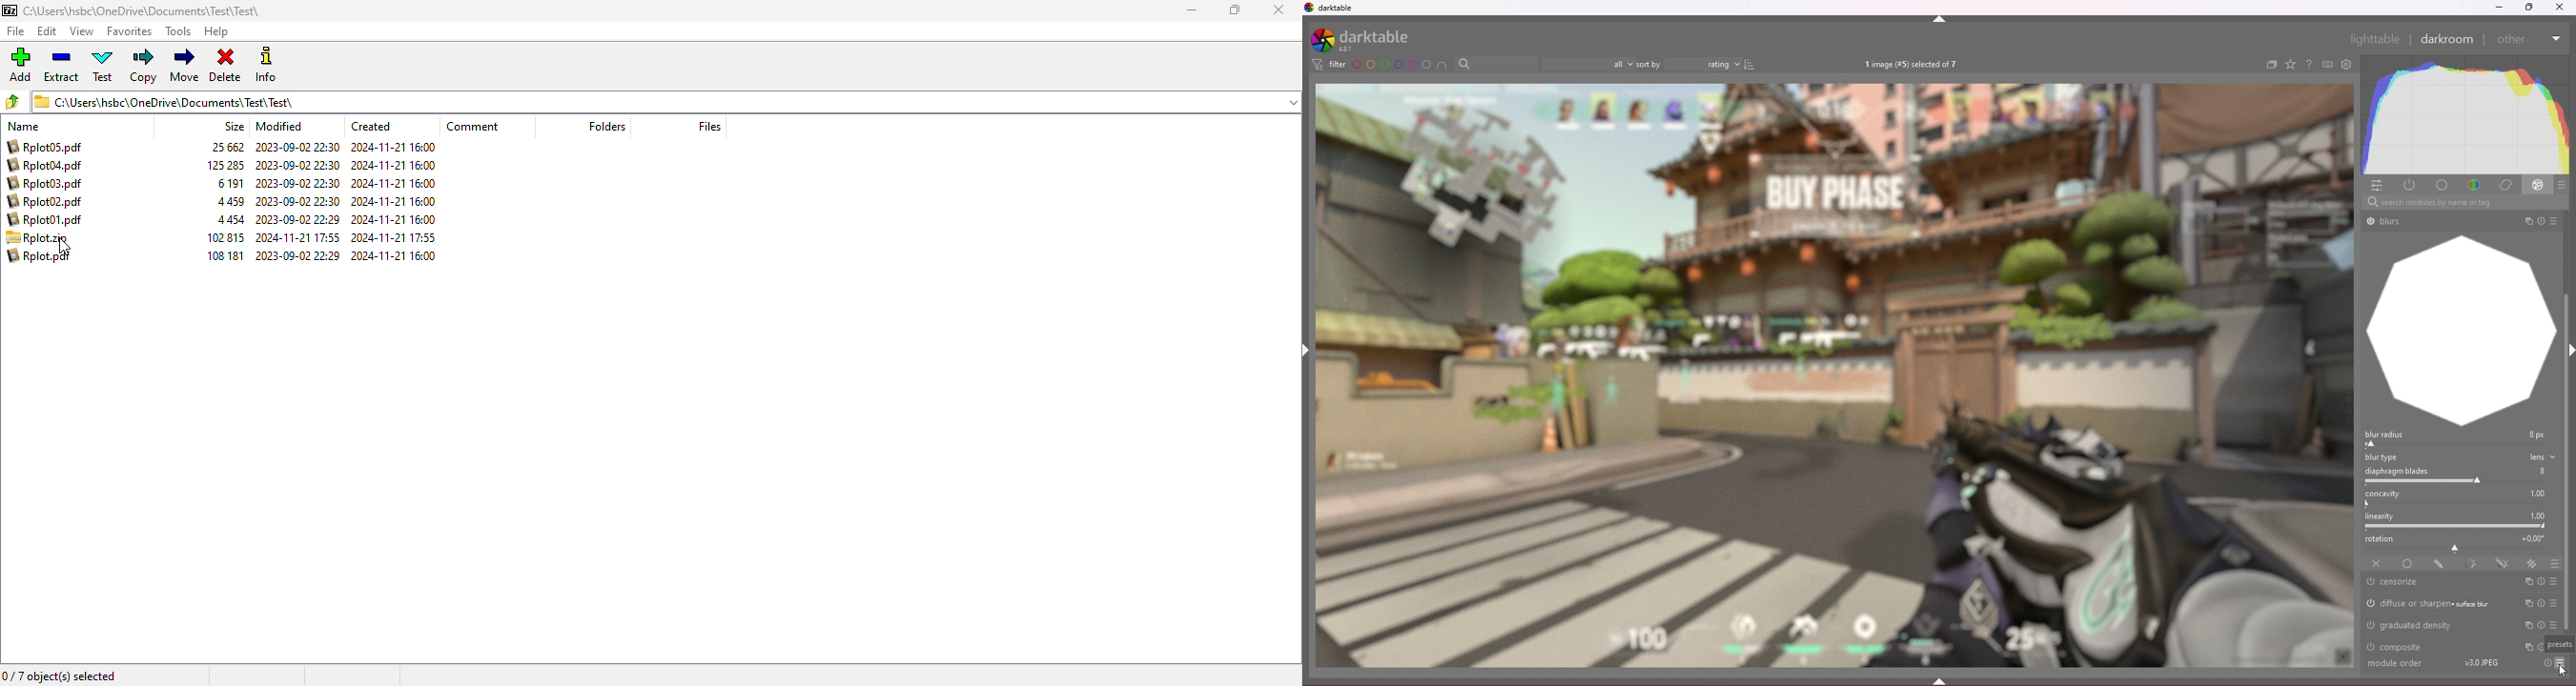  I want to click on keyboard shortcut, so click(2329, 64).